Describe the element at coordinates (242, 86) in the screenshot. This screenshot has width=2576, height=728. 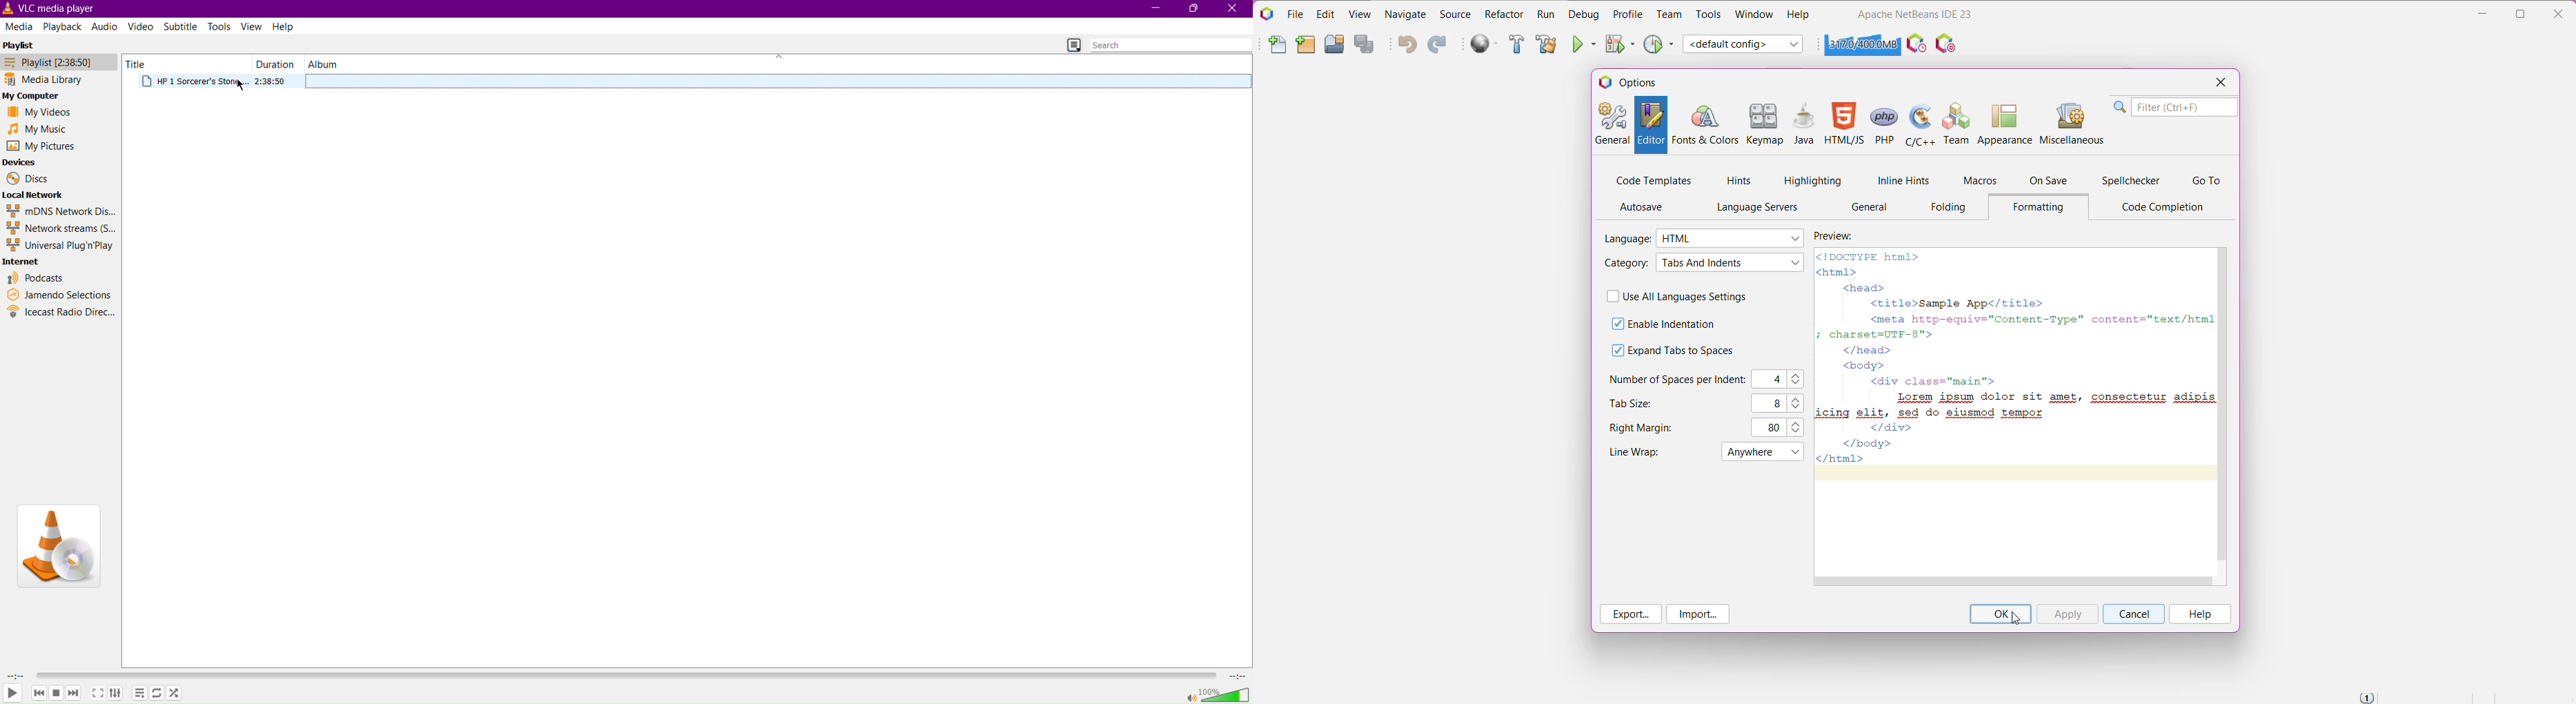
I see `Cursor Position` at that location.